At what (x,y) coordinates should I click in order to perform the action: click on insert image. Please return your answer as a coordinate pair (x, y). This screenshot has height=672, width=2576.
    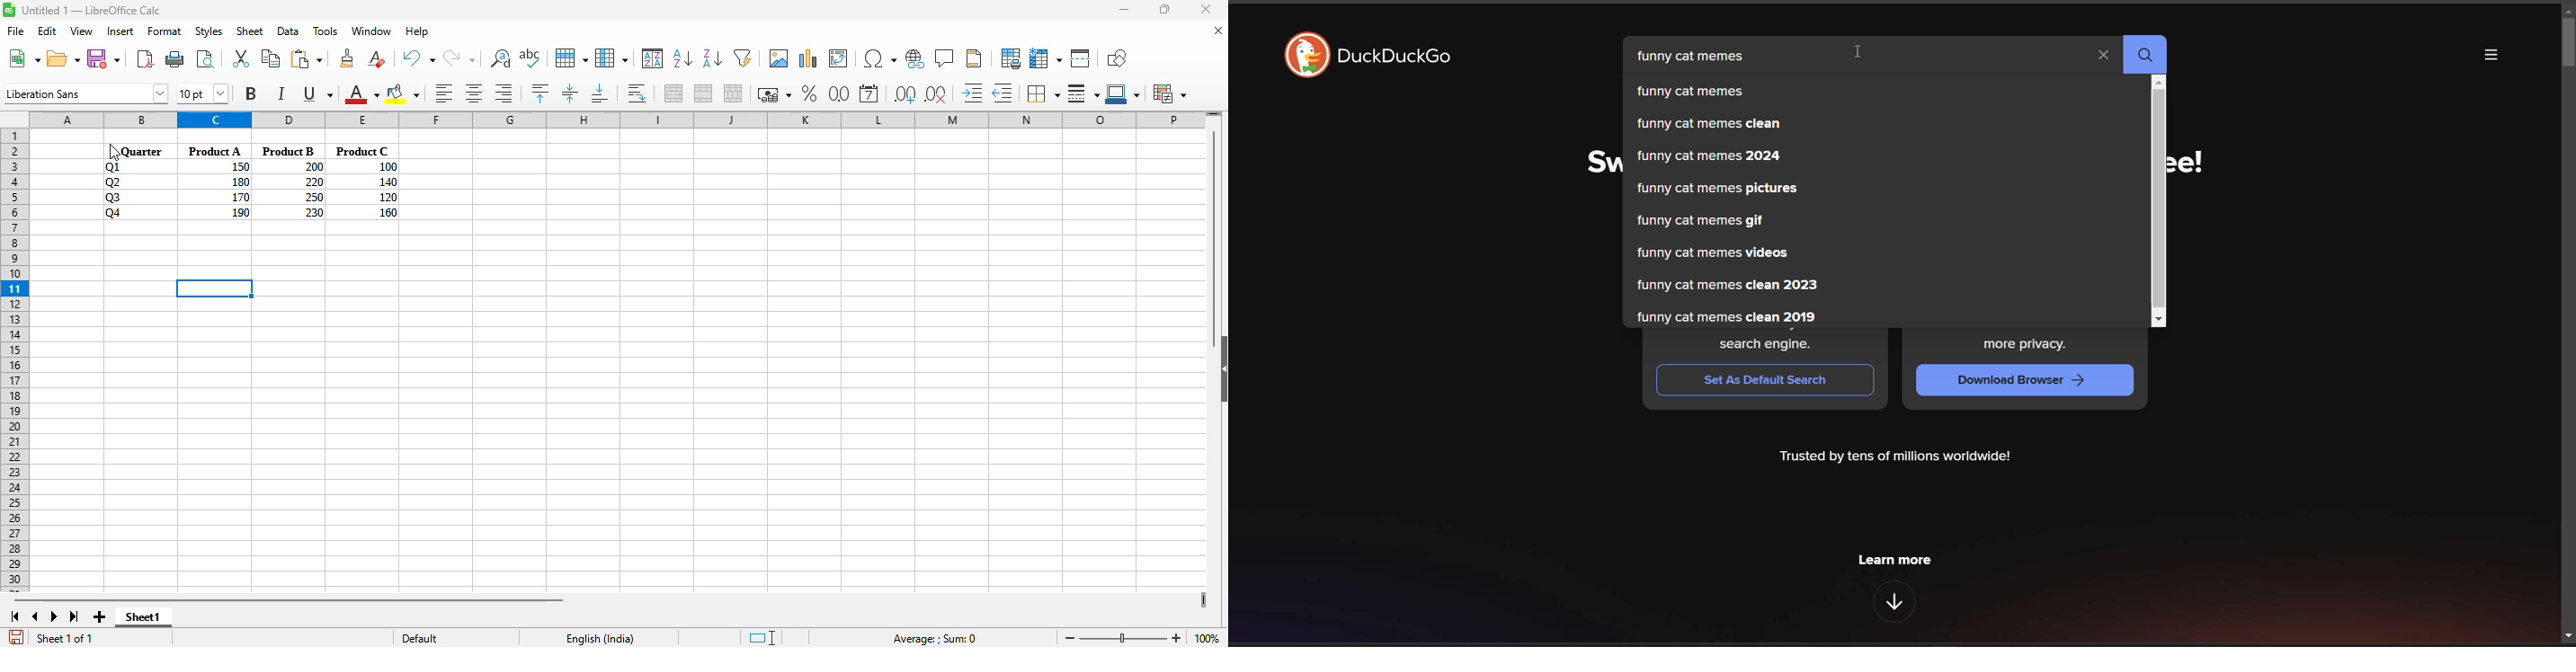
    Looking at the image, I should click on (780, 58).